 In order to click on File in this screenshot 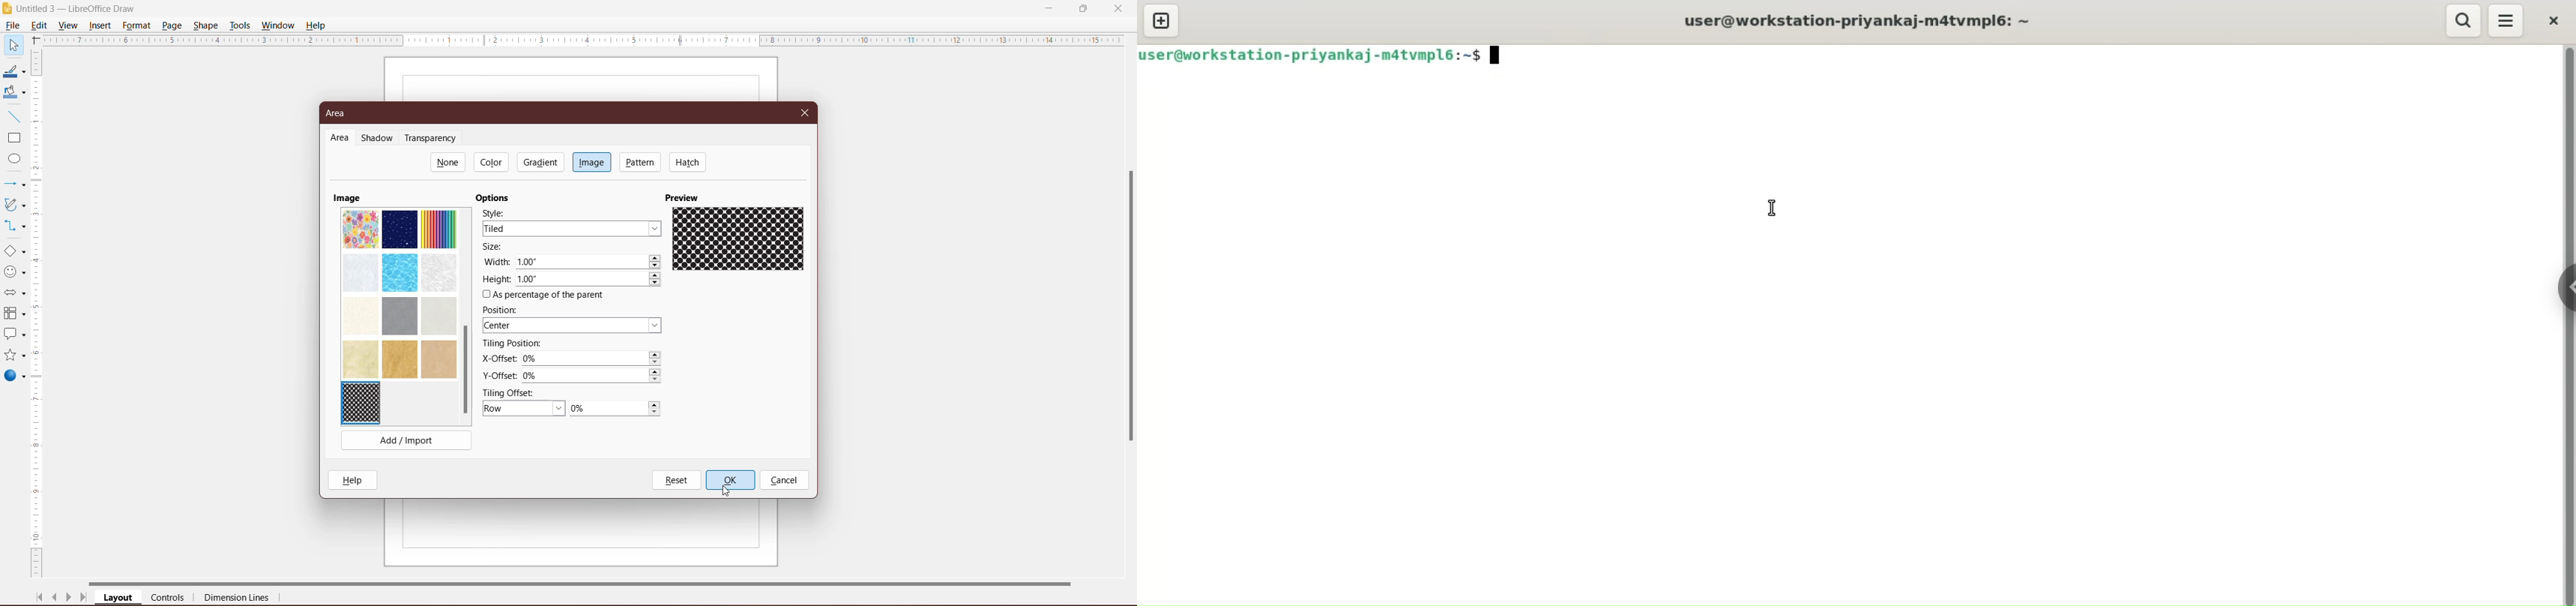, I will do `click(12, 25)`.